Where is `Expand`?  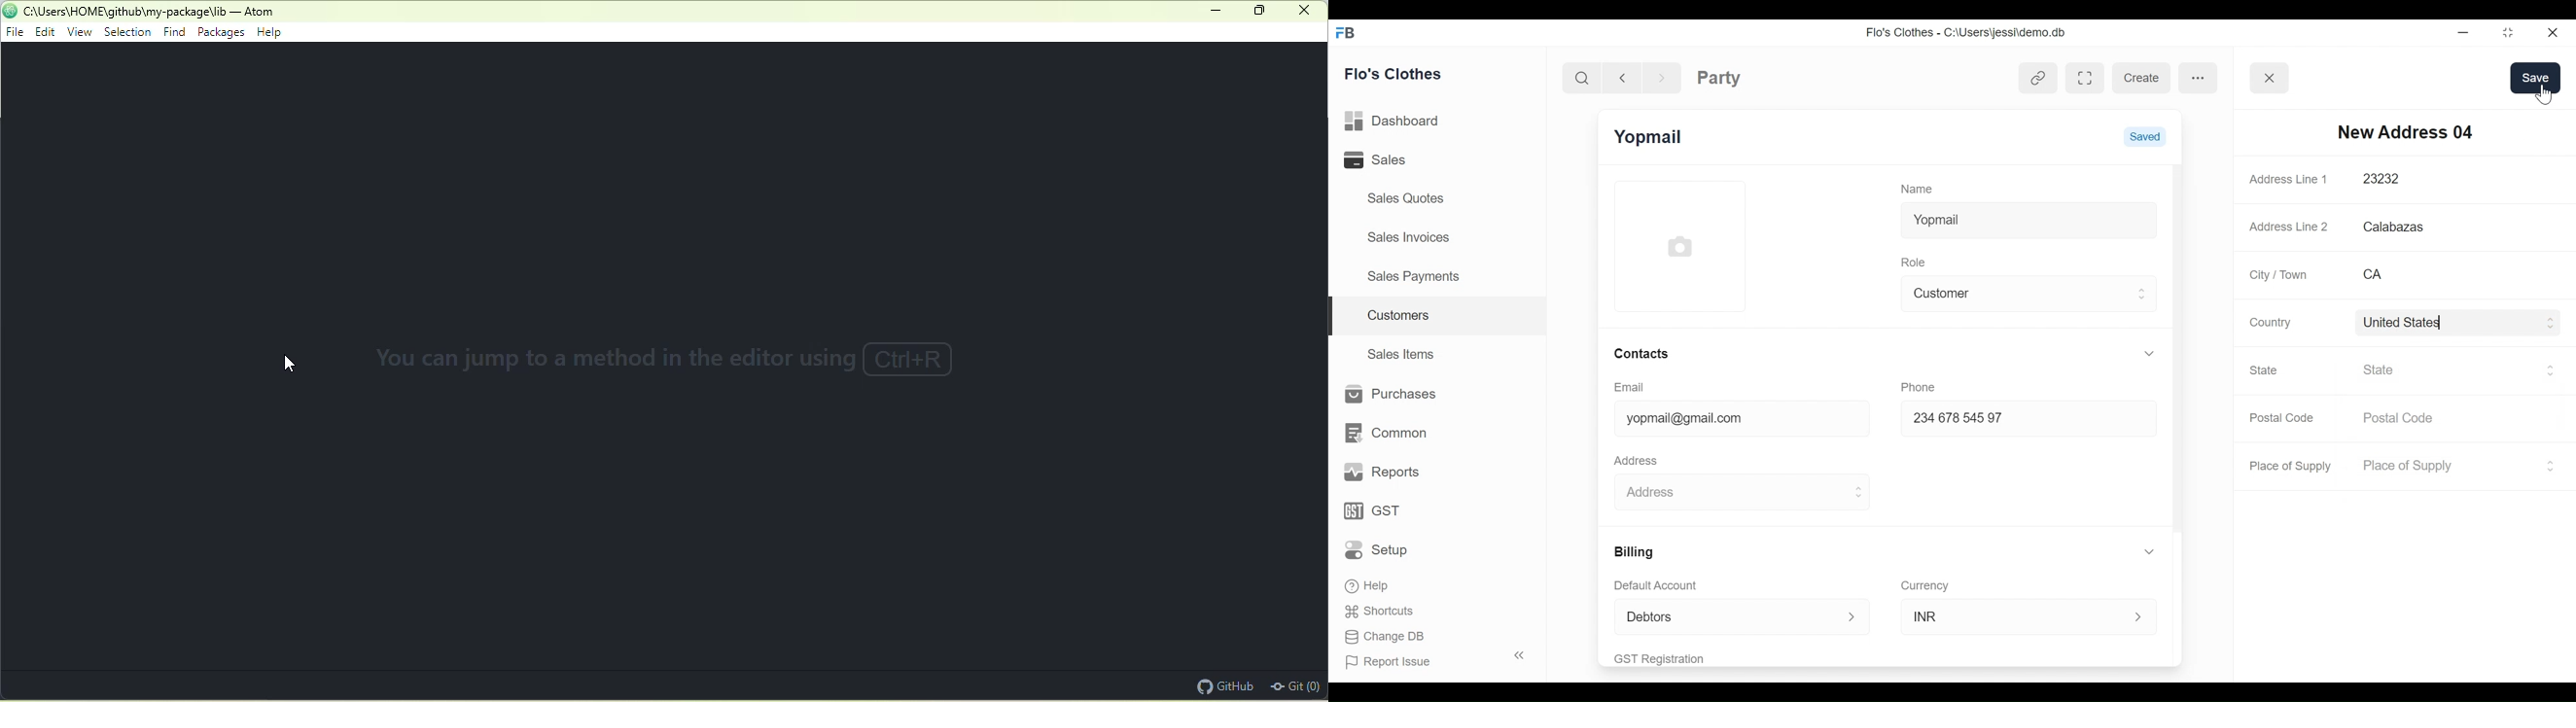 Expand is located at coordinates (2140, 617).